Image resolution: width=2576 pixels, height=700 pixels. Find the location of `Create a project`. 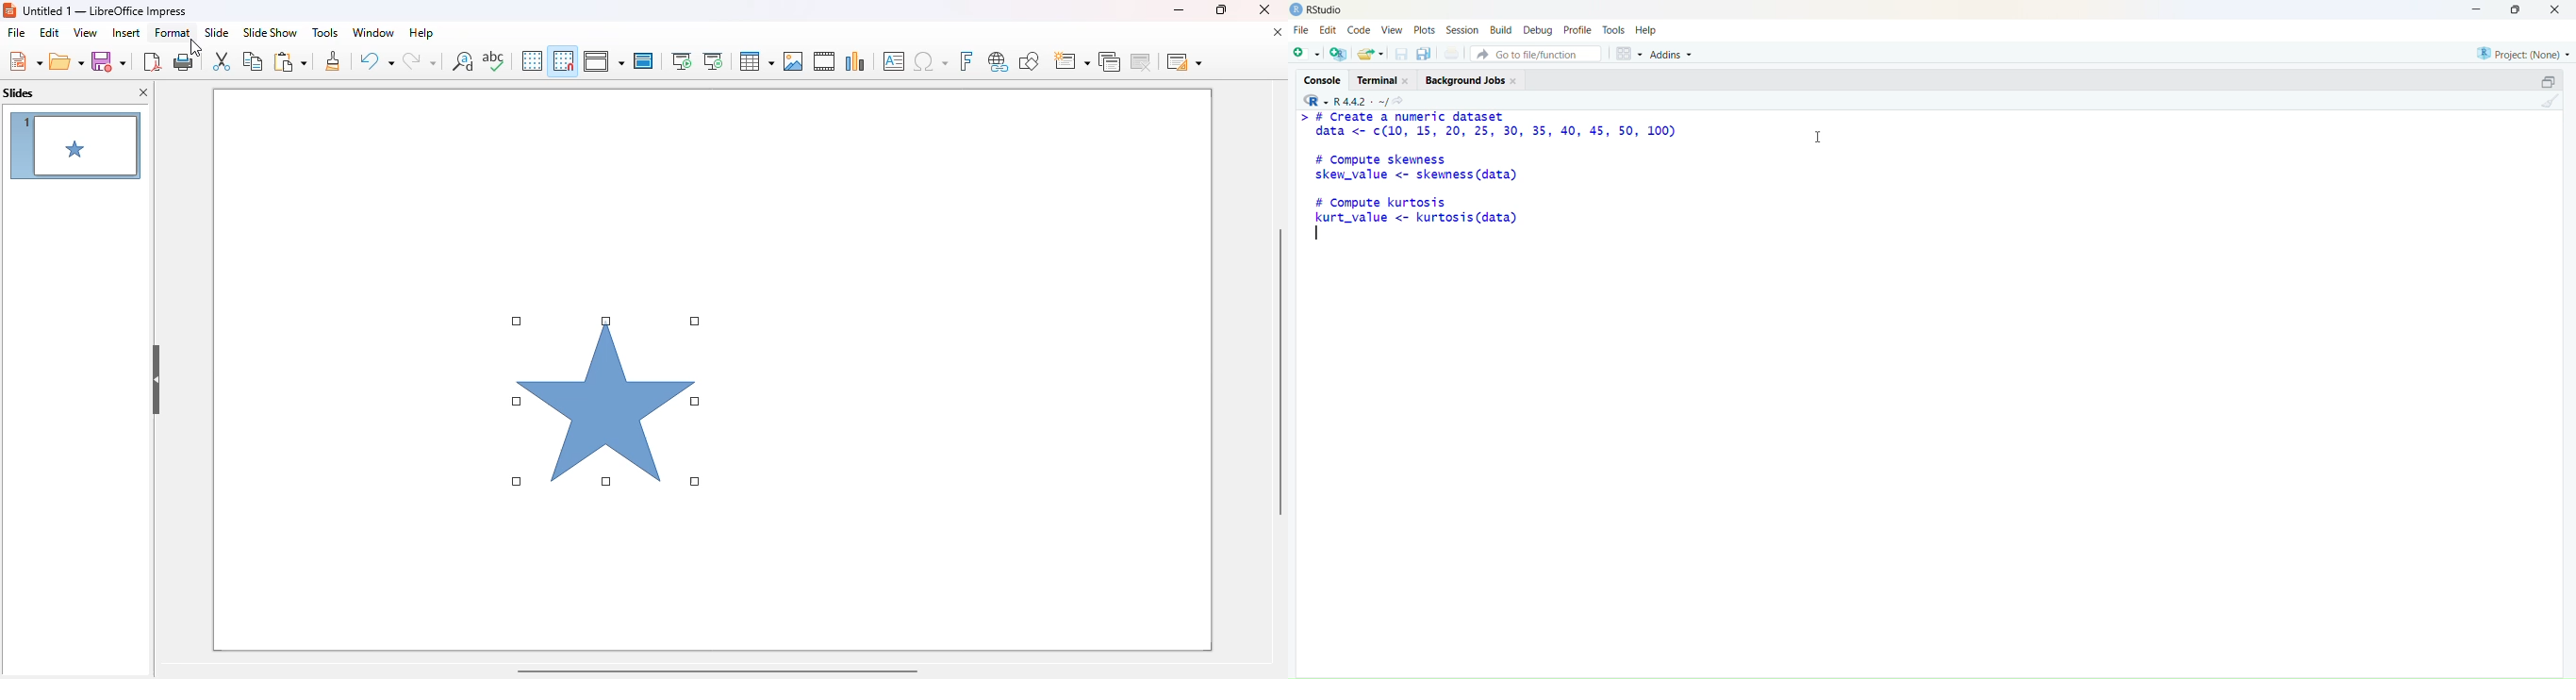

Create a project is located at coordinates (1338, 54).